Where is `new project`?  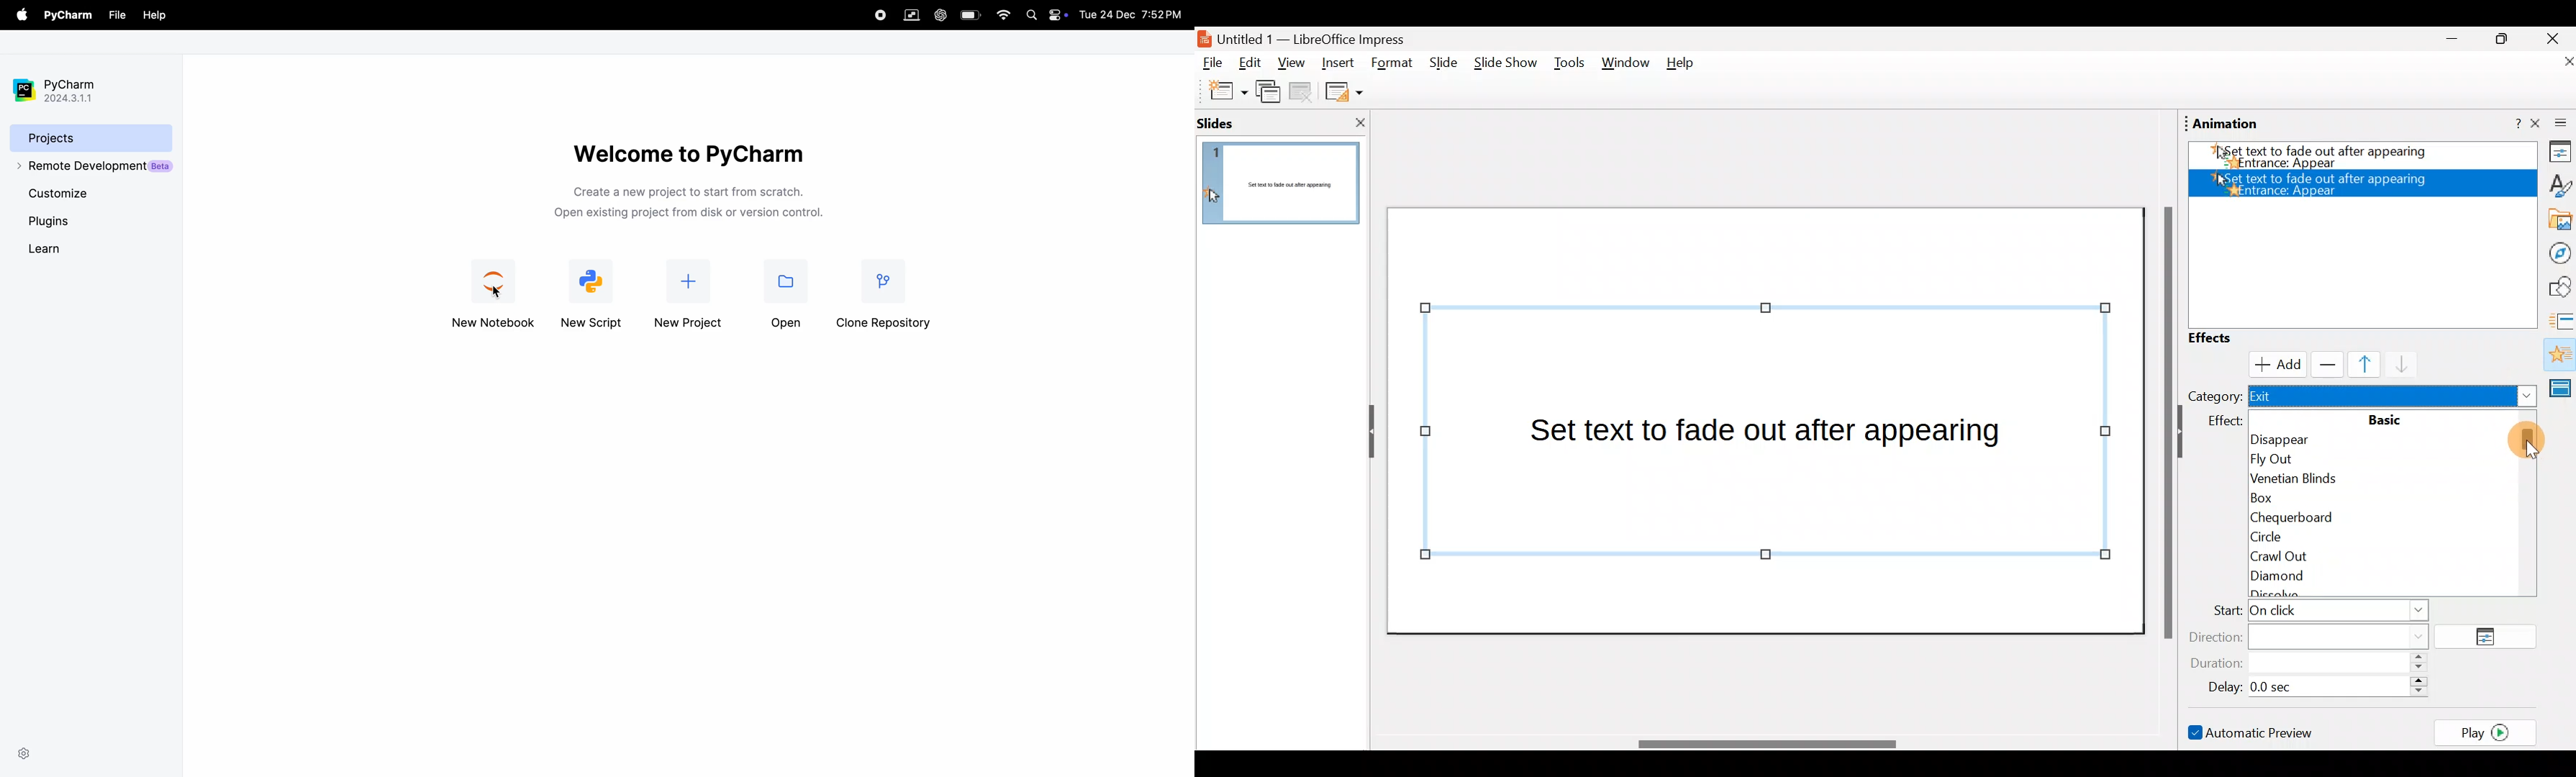 new project is located at coordinates (690, 289).